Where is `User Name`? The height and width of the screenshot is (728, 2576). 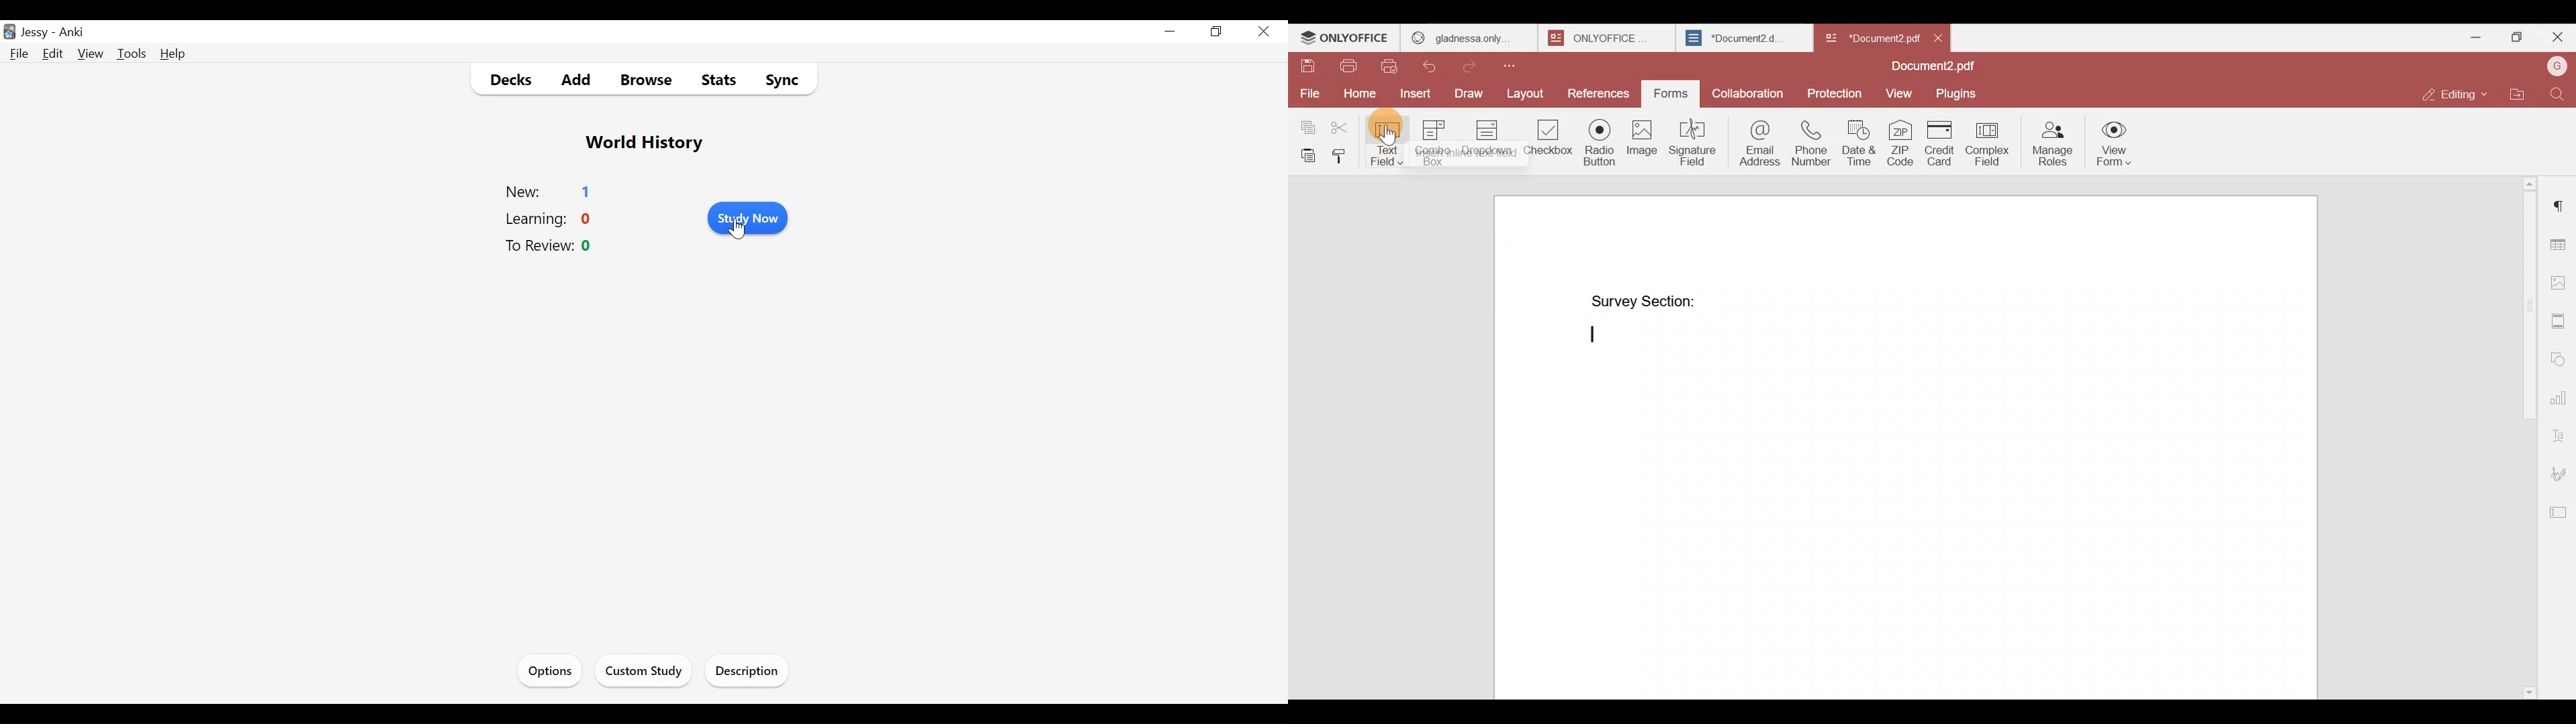
User Name is located at coordinates (34, 34).